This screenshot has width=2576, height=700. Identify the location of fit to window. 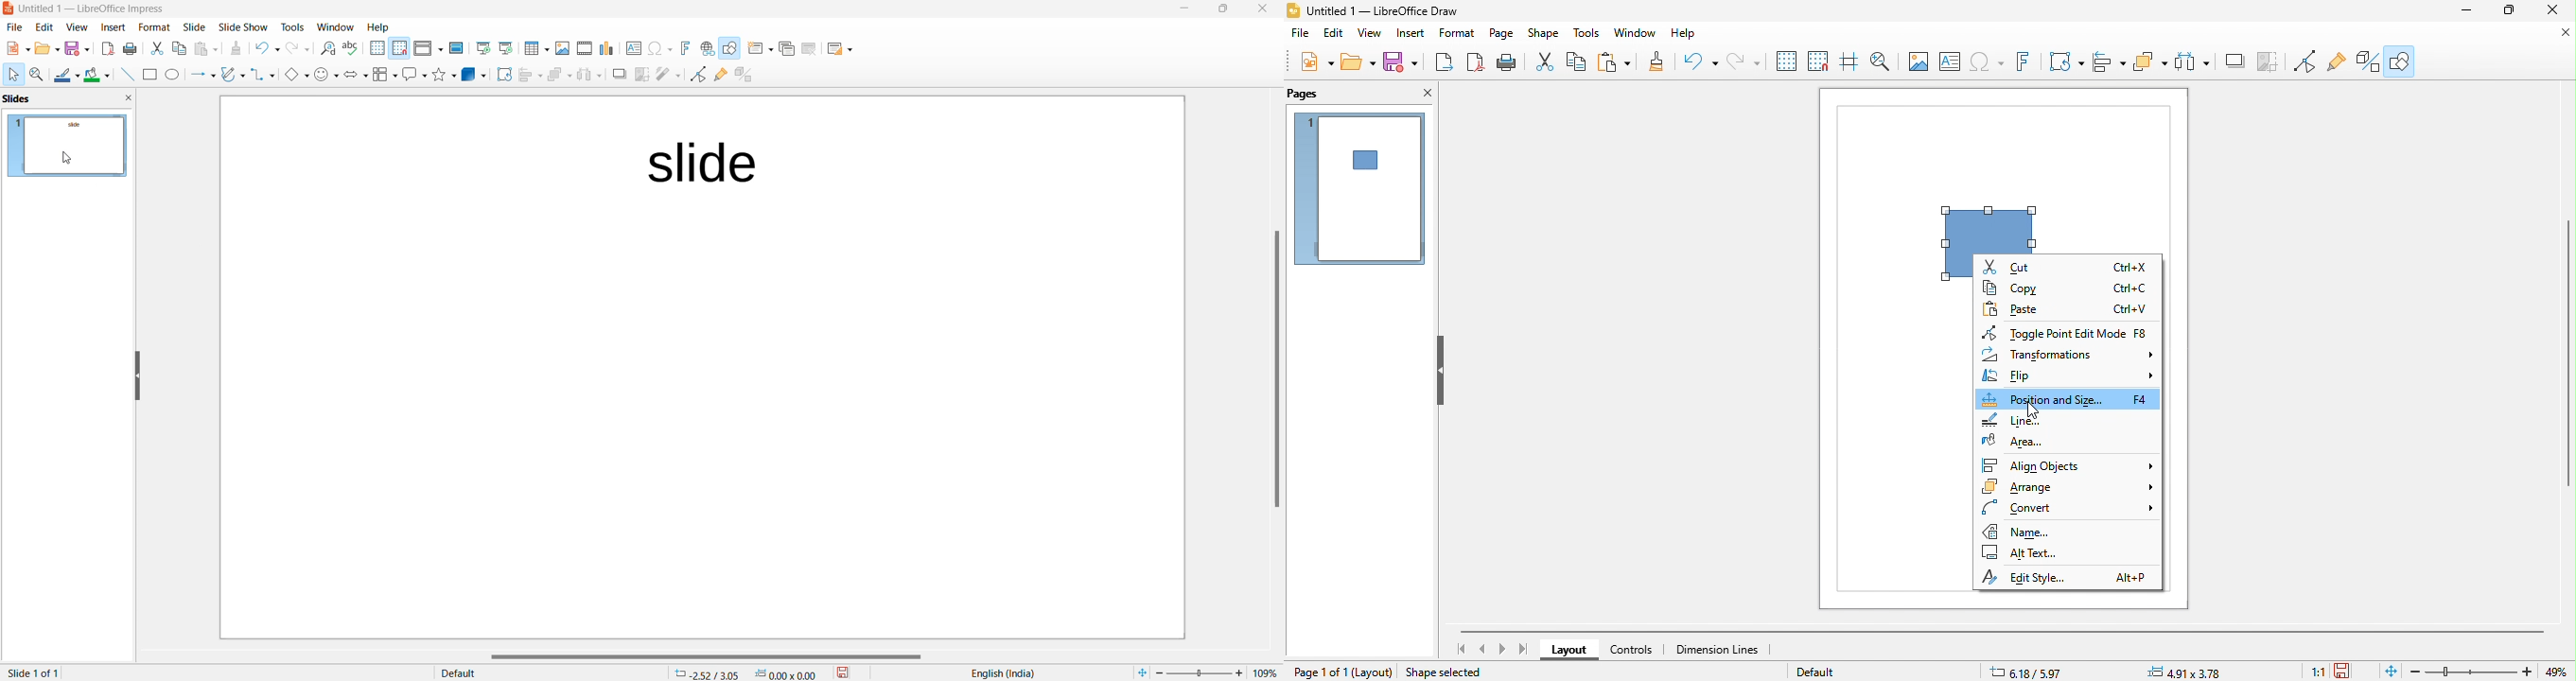
(1142, 671).